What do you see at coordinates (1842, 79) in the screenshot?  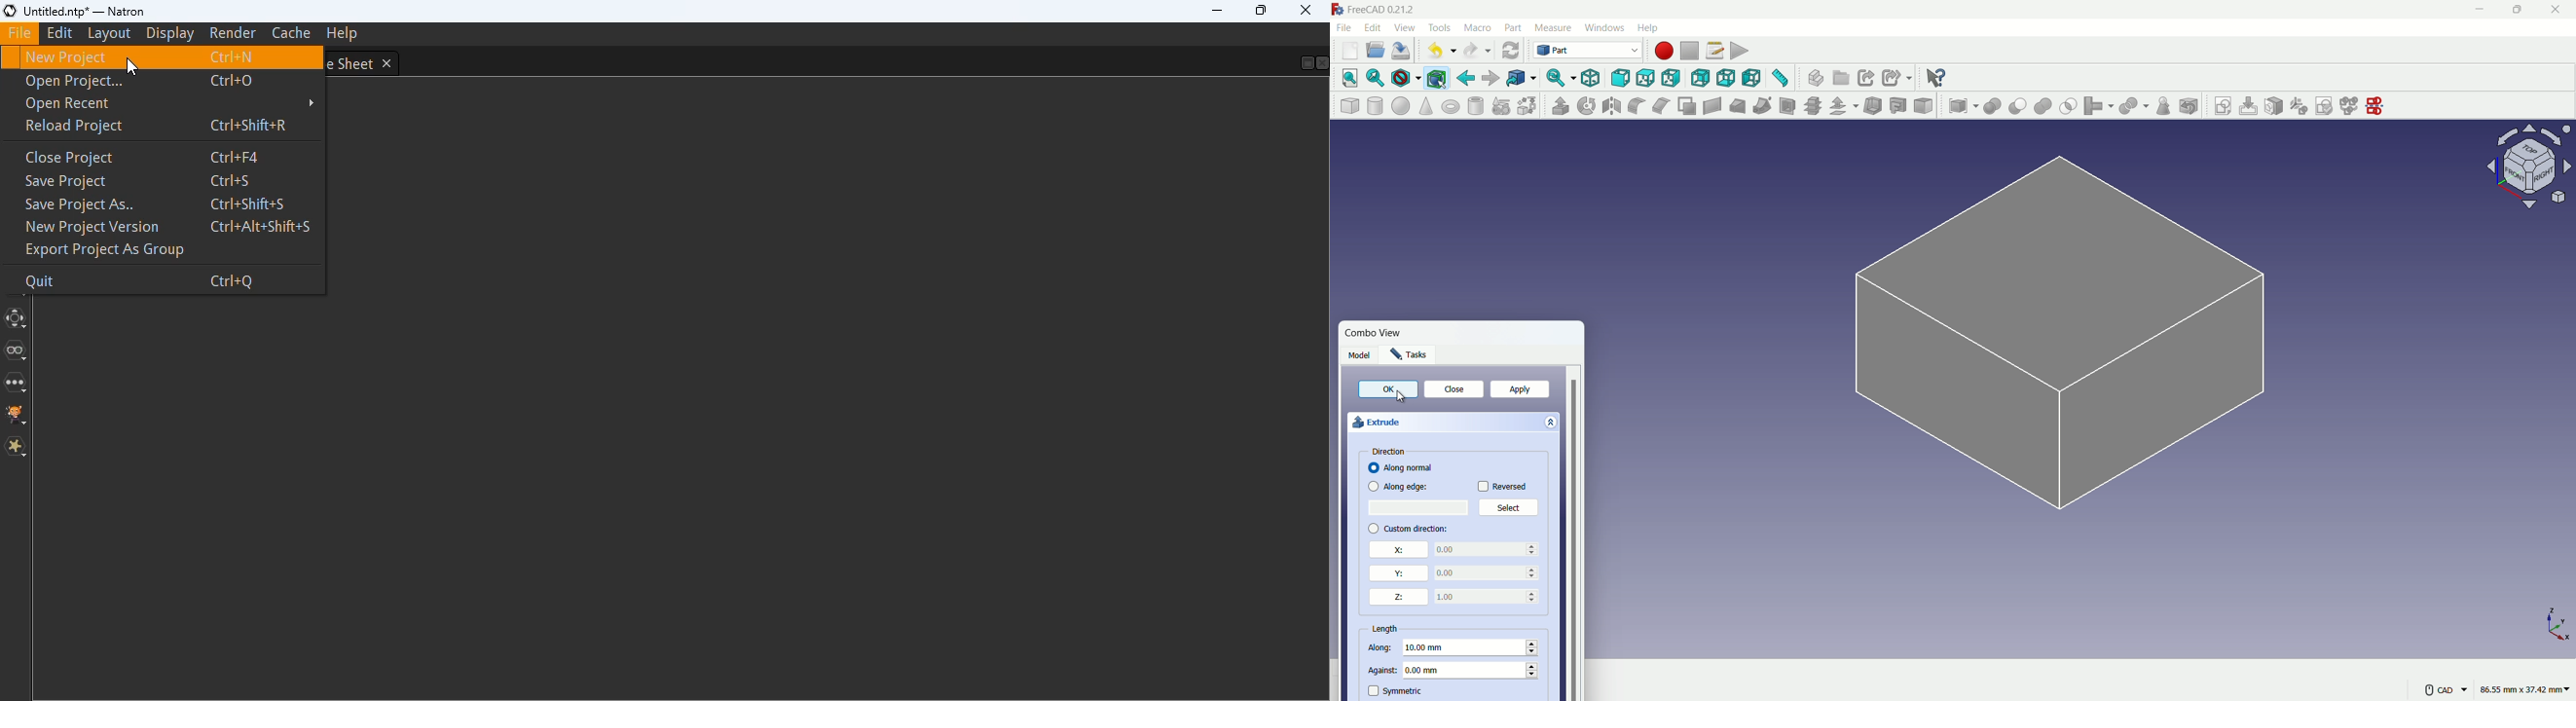 I see `create group` at bounding box center [1842, 79].